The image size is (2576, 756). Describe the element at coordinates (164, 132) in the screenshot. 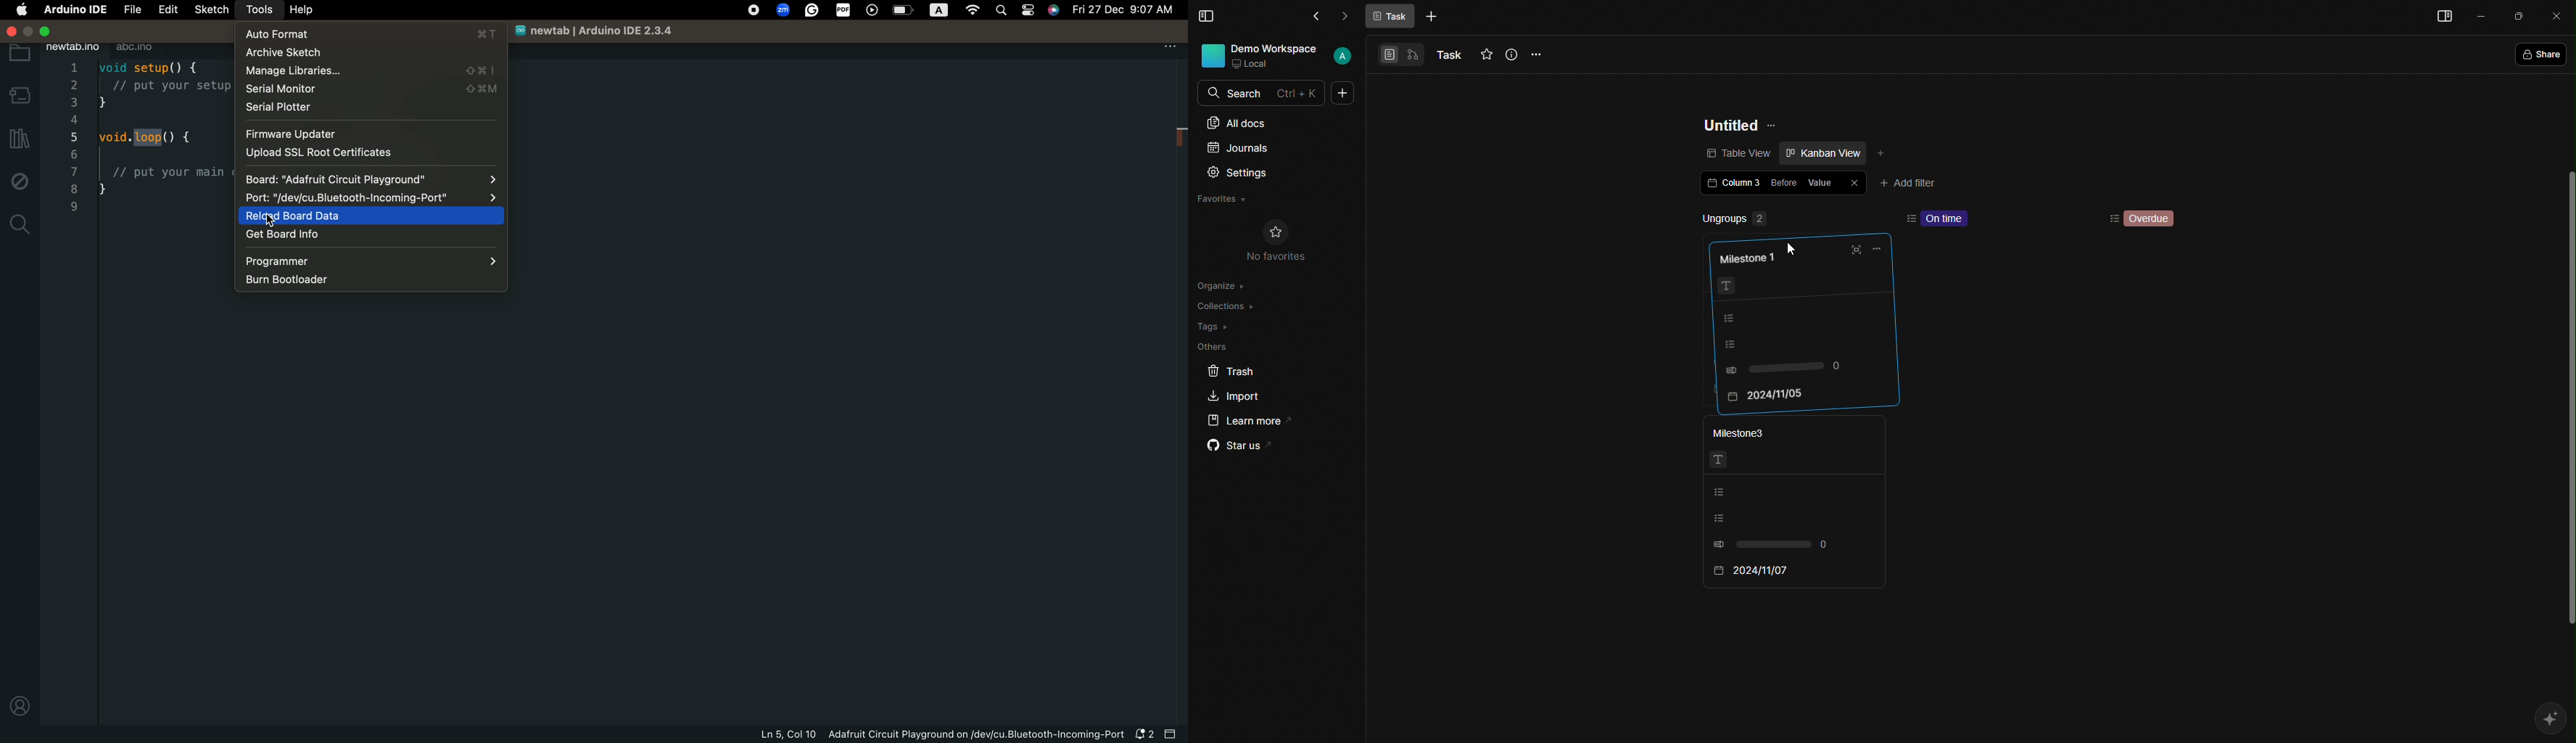

I see `code` at that location.